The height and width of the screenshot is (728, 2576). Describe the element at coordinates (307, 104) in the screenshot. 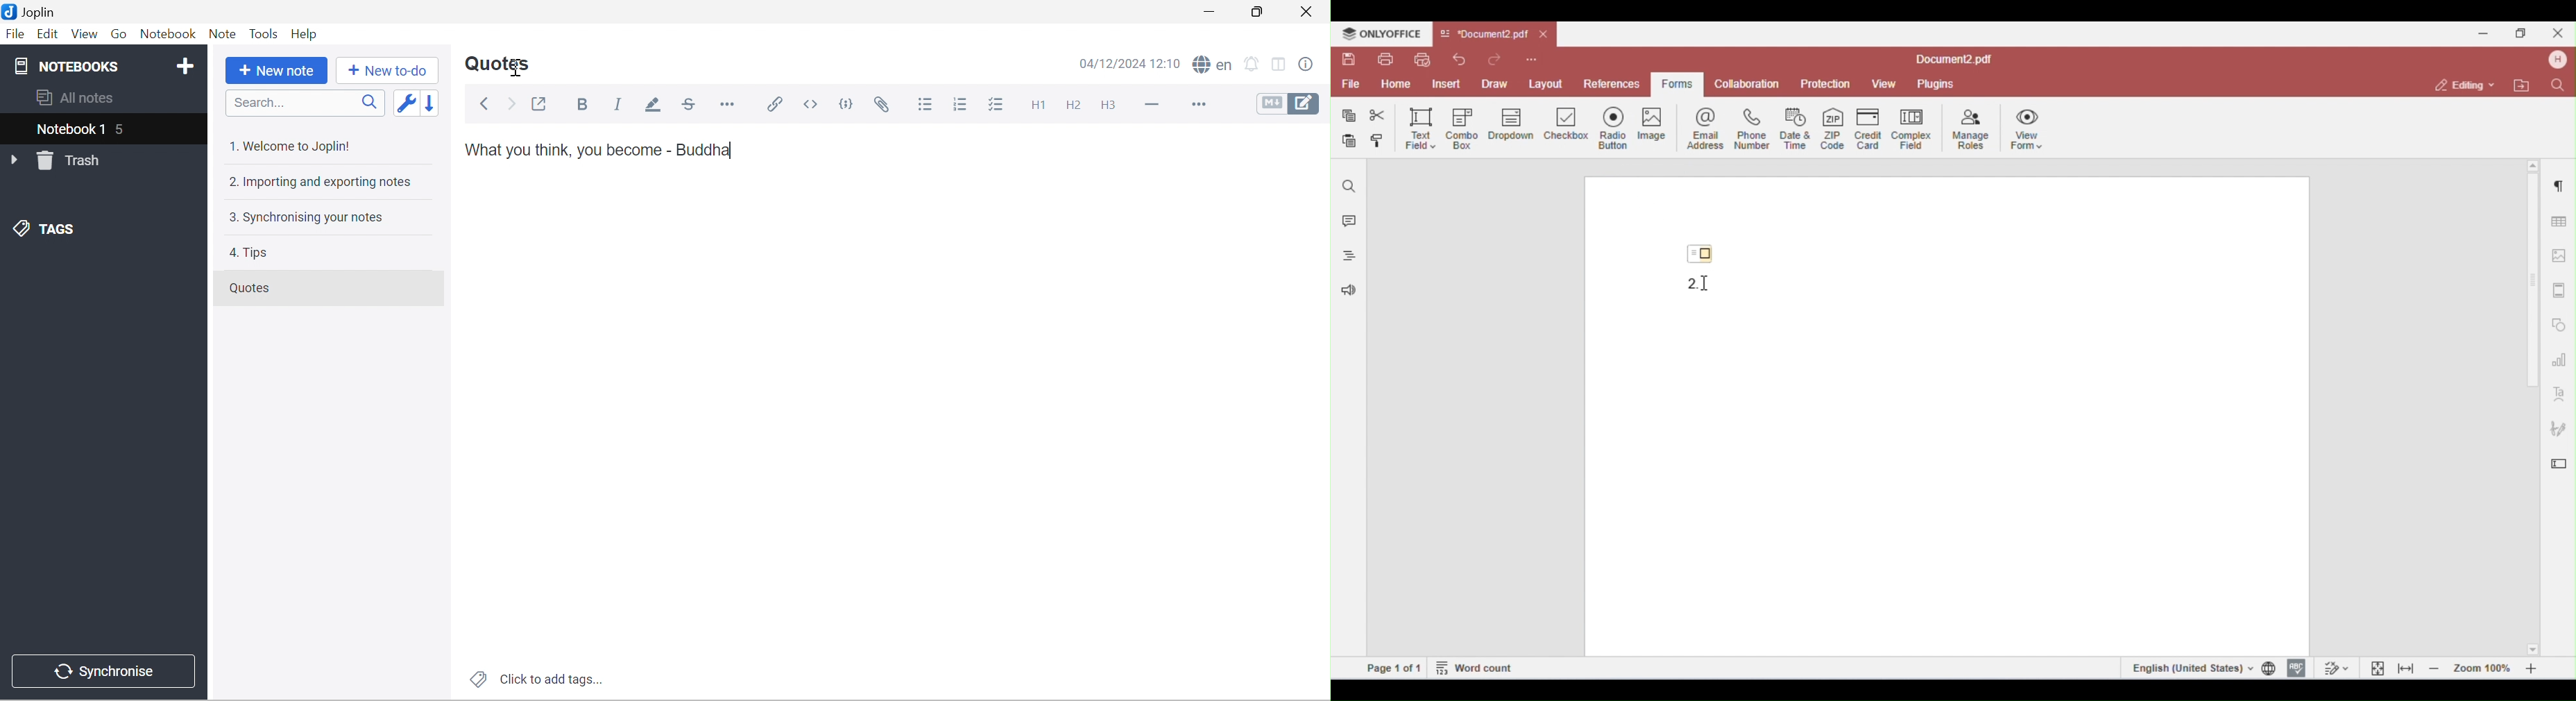

I see `Search` at that location.